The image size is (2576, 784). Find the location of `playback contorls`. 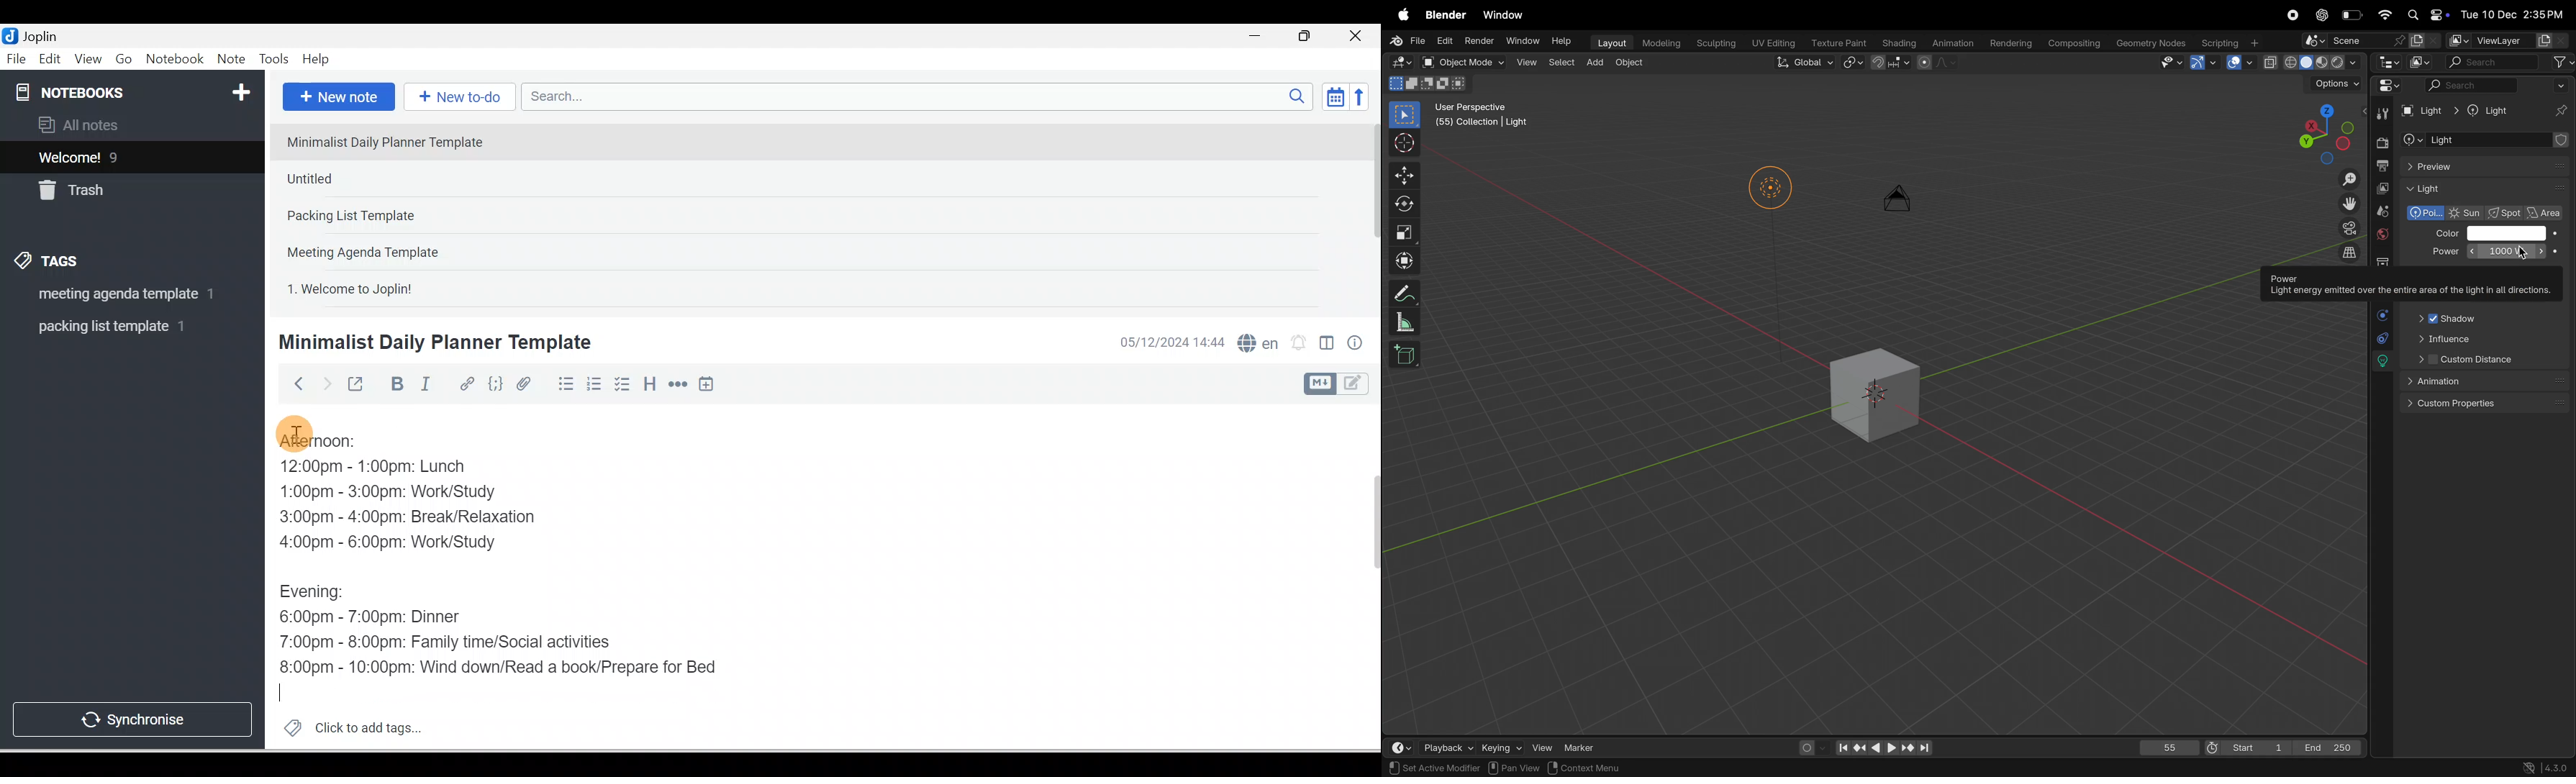

playback contorls is located at coordinates (1881, 745).